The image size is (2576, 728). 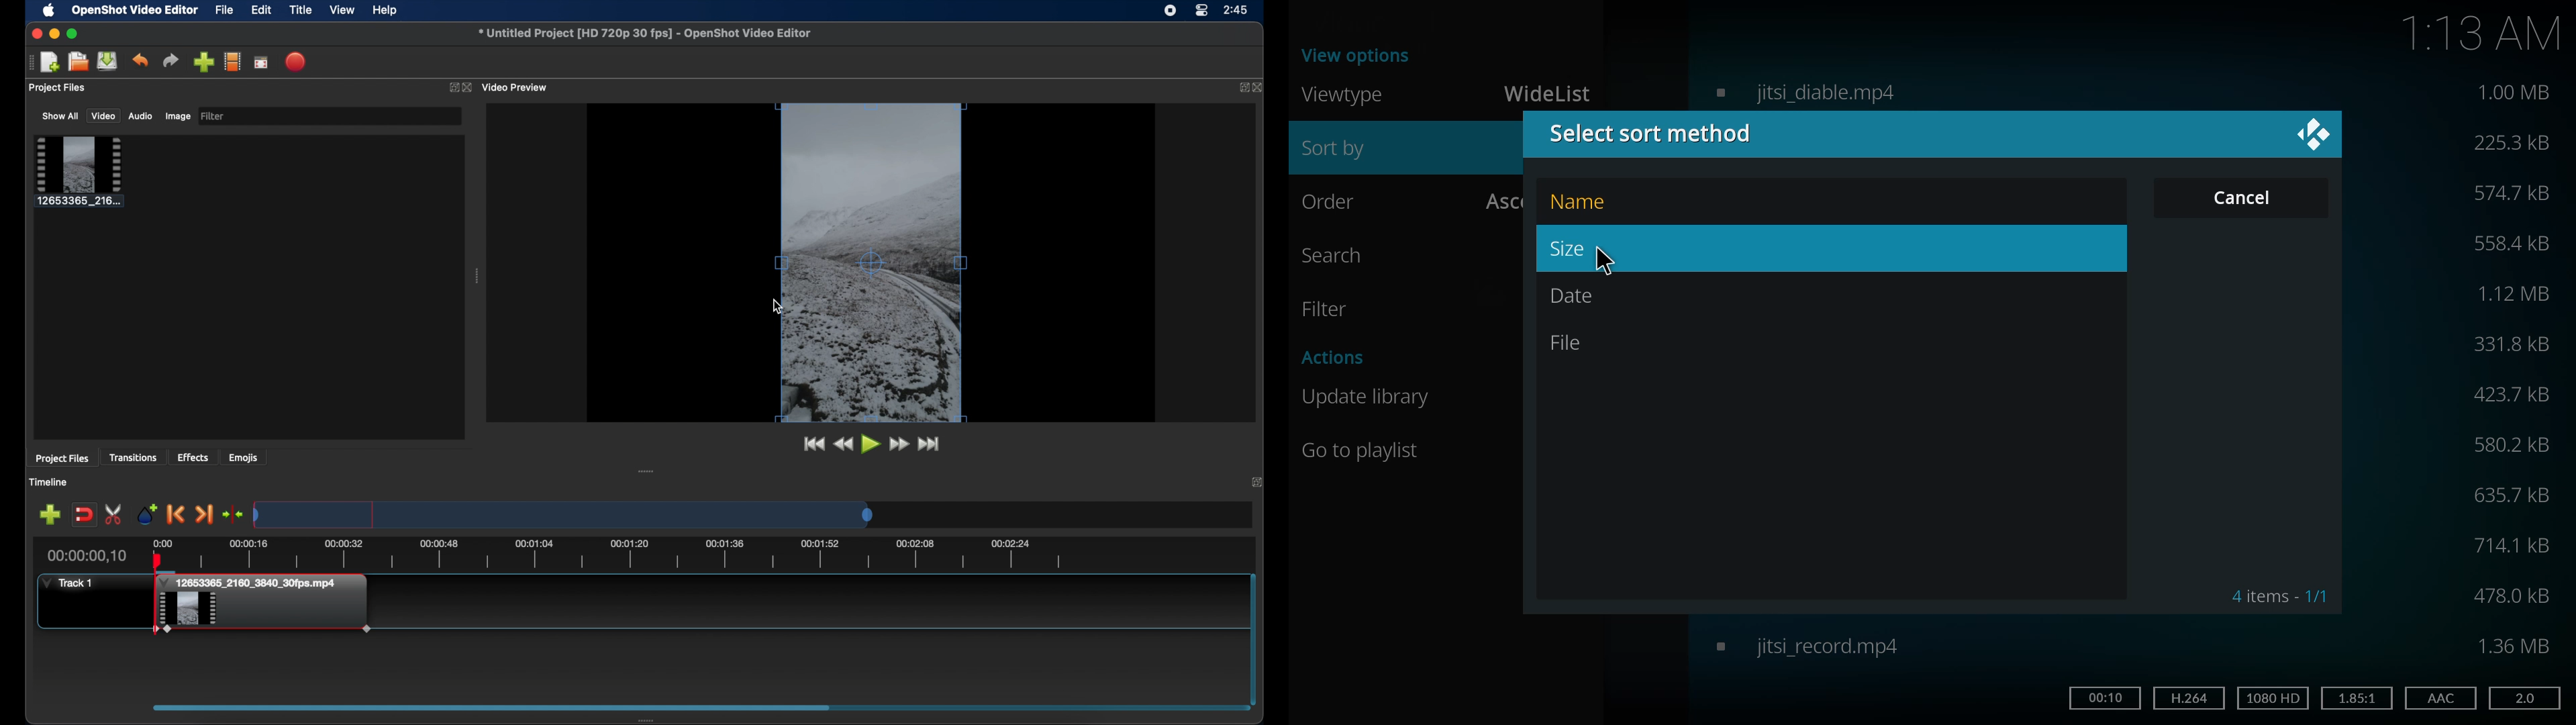 What do you see at coordinates (1360, 55) in the screenshot?
I see `view` at bounding box center [1360, 55].